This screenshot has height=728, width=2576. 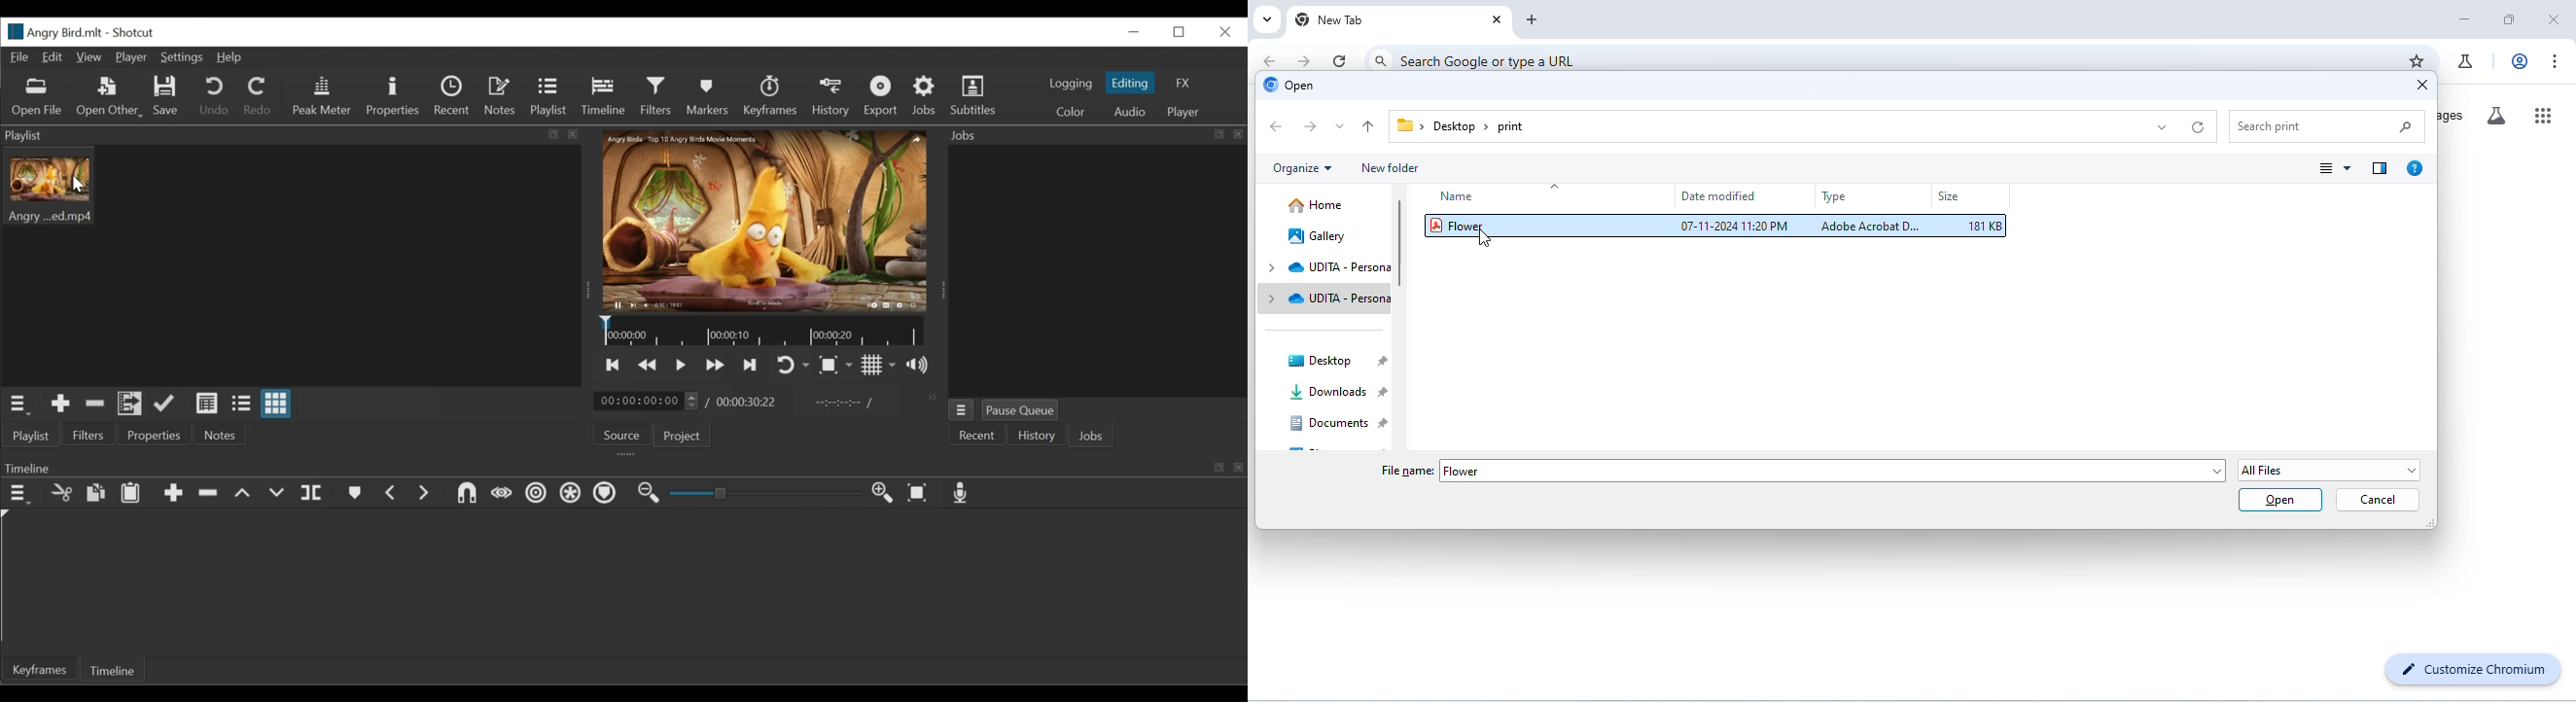 I want to click on Timeline, so click(x=623, y=467).